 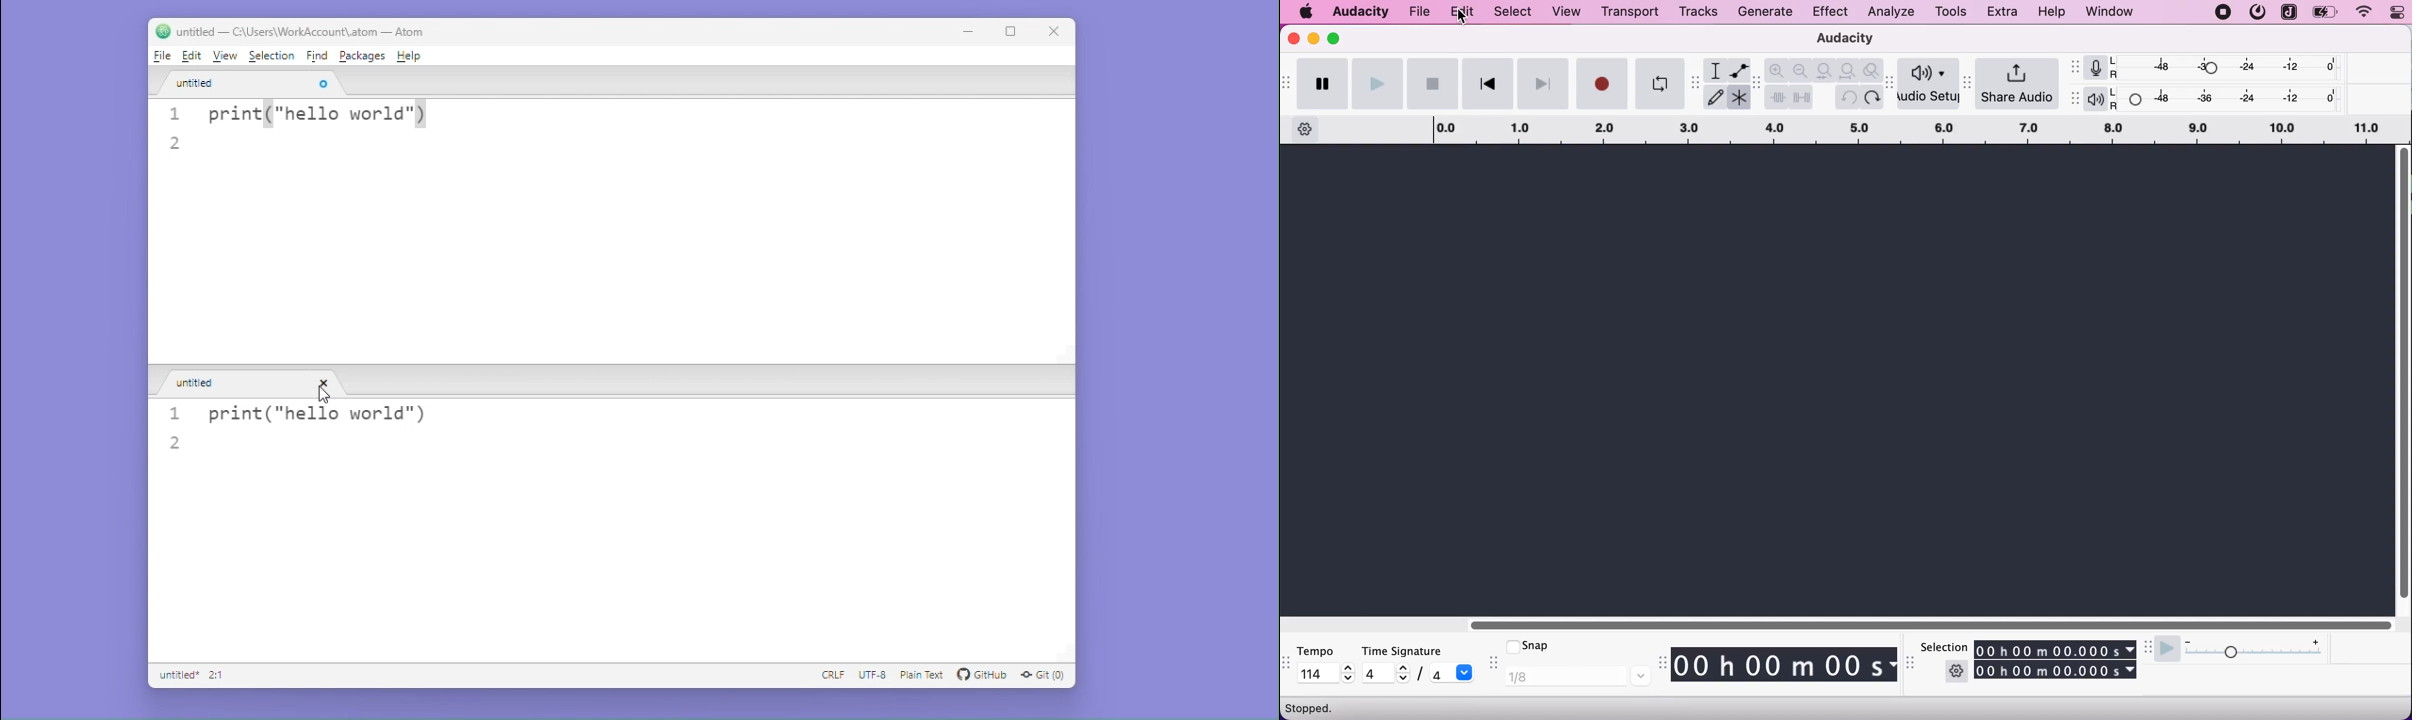 What do you see at coordinates (1602, 83) in the screenshot?
I see `record` at bounding box center [1602, 83].